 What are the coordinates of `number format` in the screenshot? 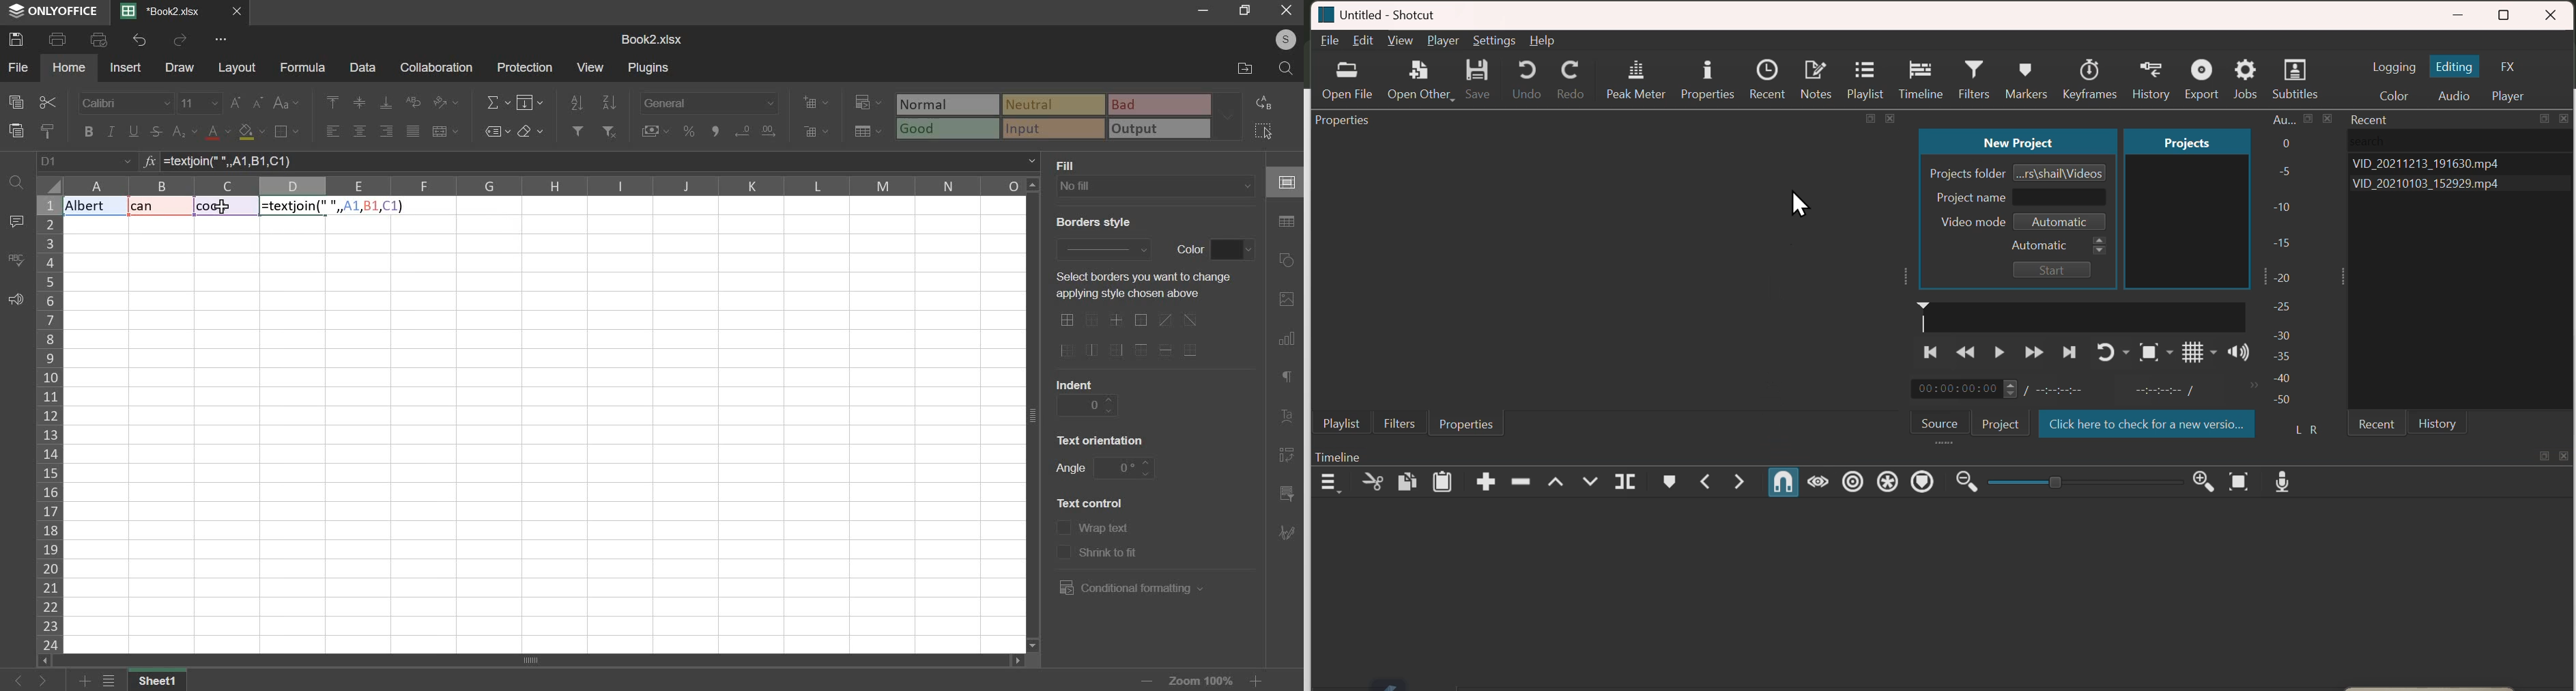 It's located at (709, 101).